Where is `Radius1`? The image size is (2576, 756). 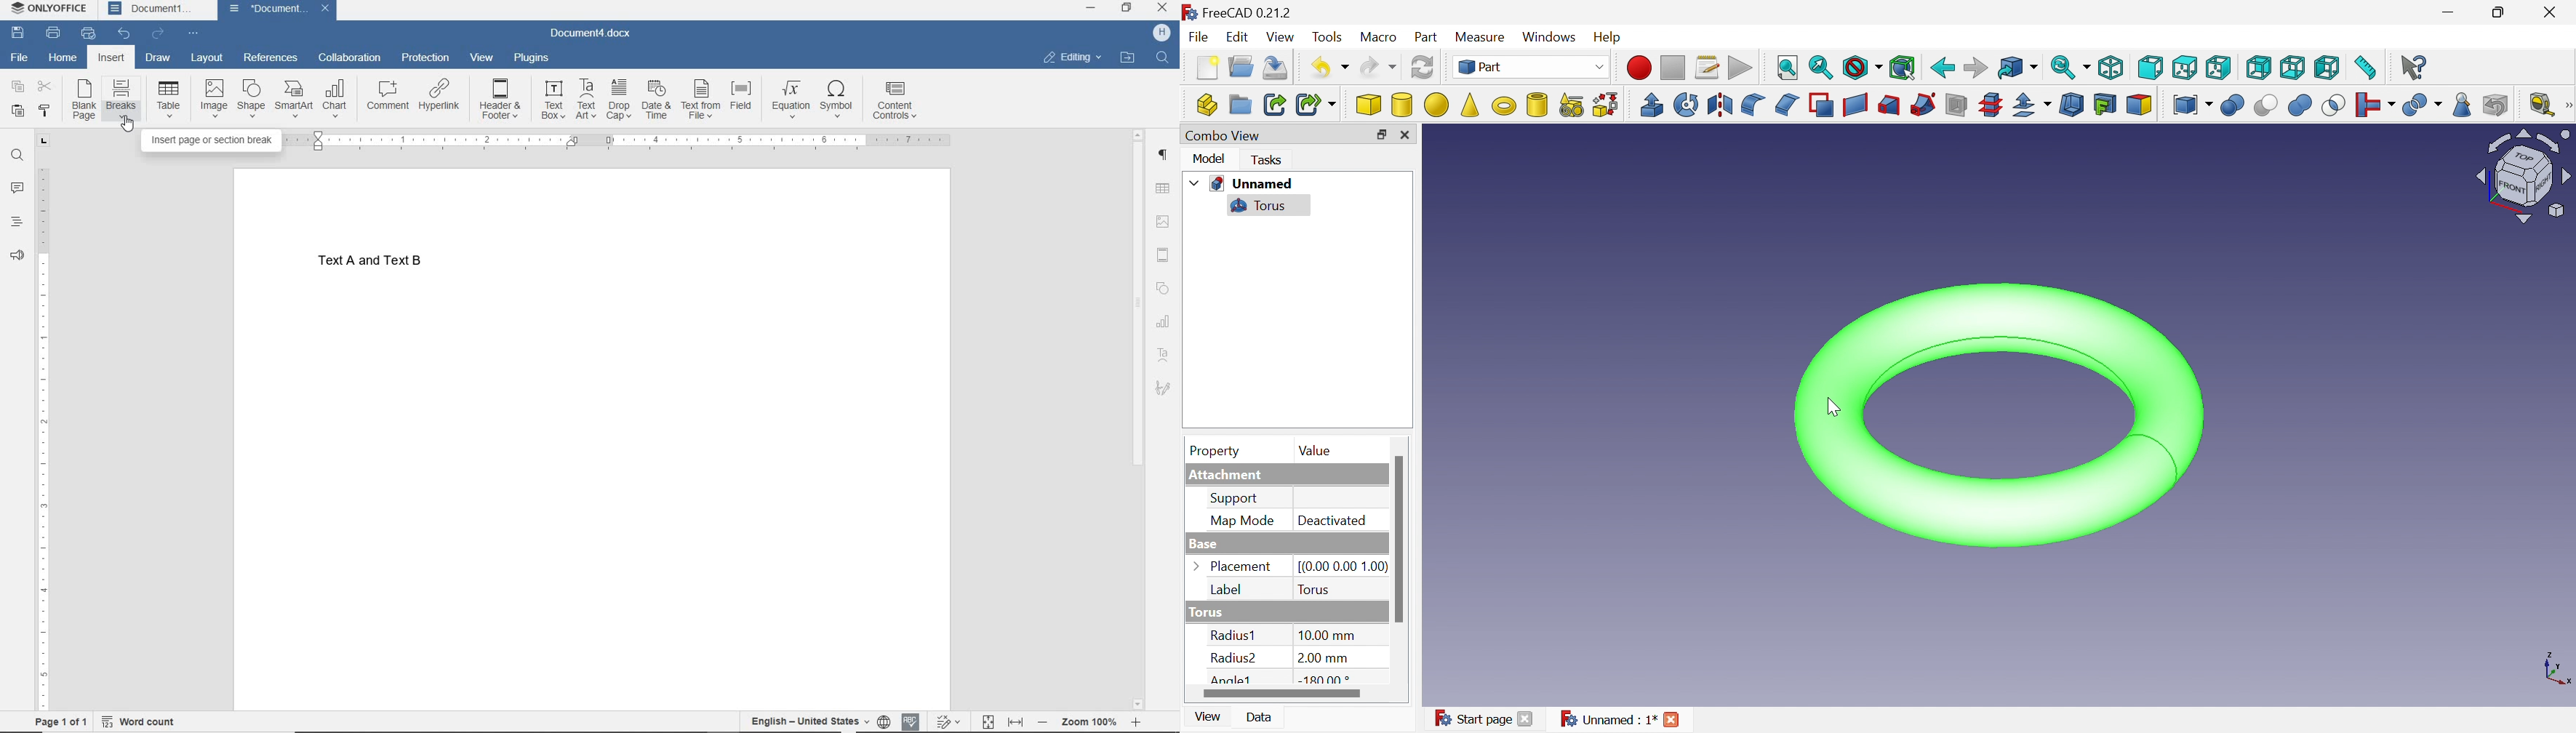
Radius1 is located at coordinates (1235, 636).